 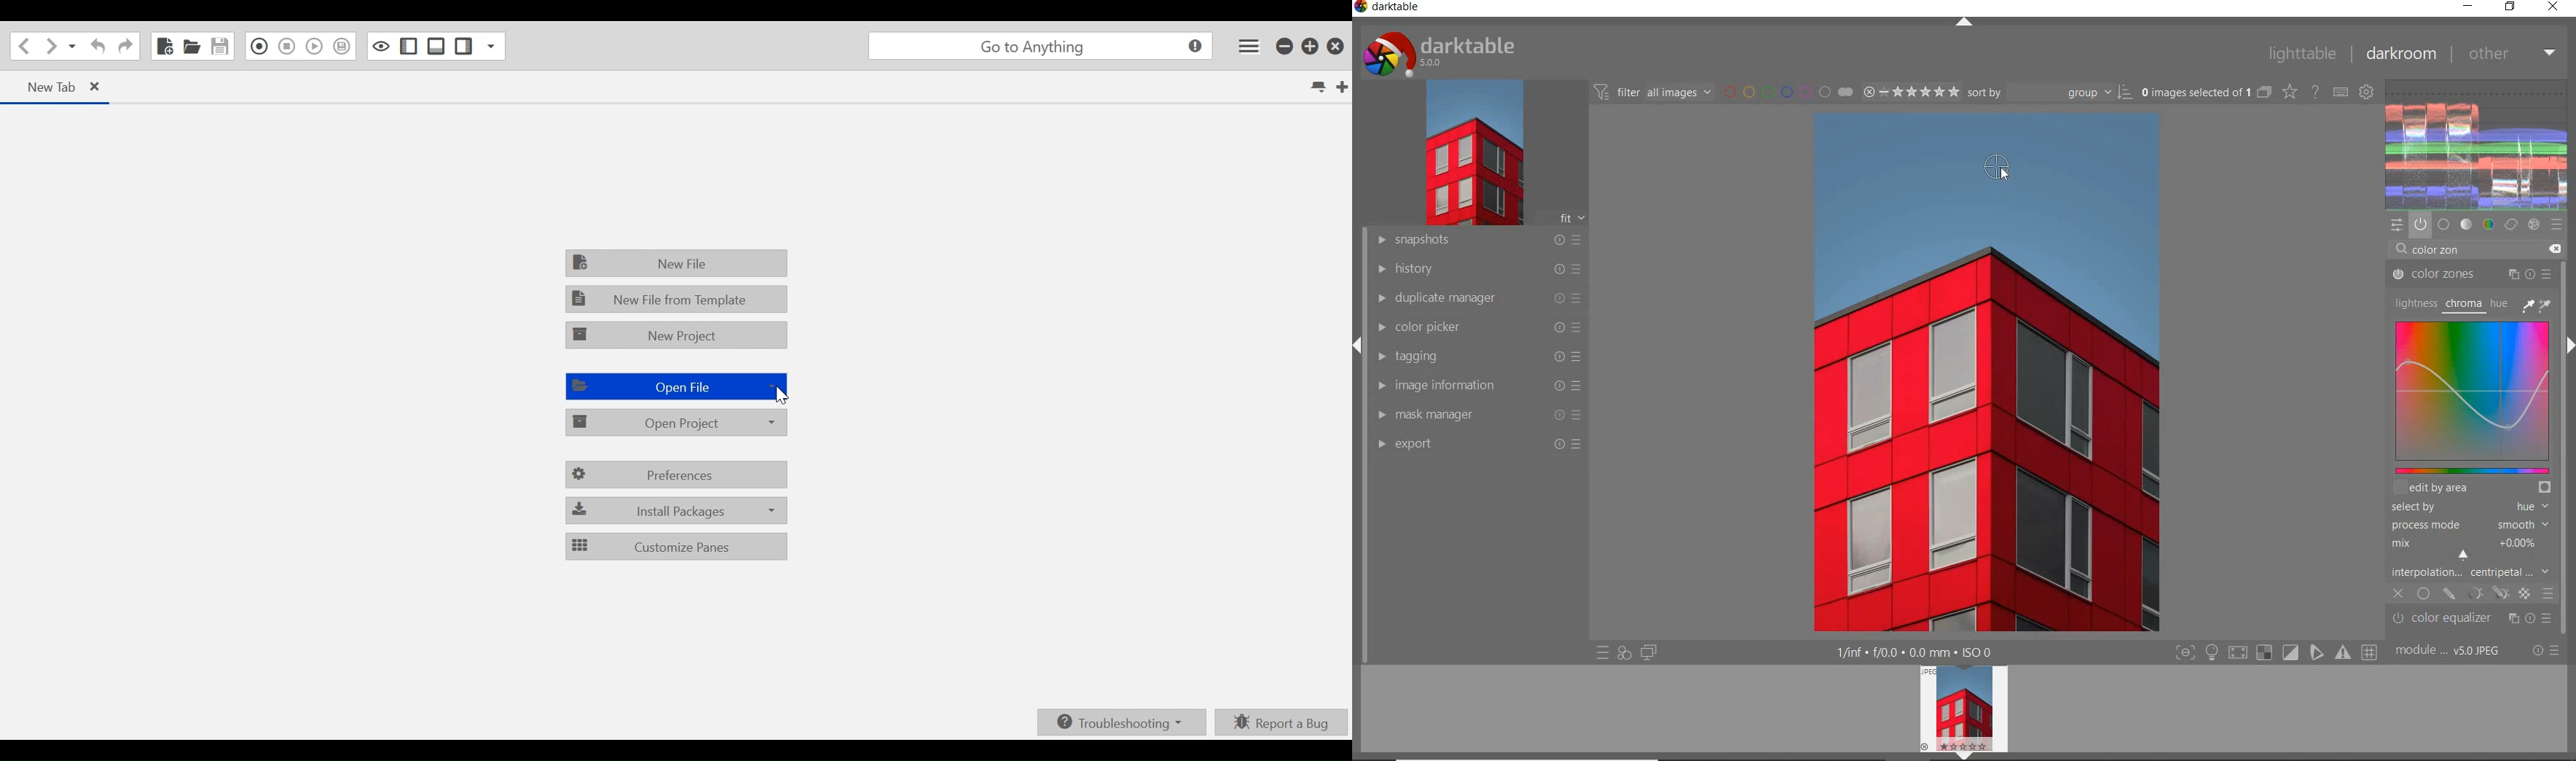 What do you see at coordinates (23, 46) in the screenshot?
I see `Go back one loaction` at bounding box center [23, 46].